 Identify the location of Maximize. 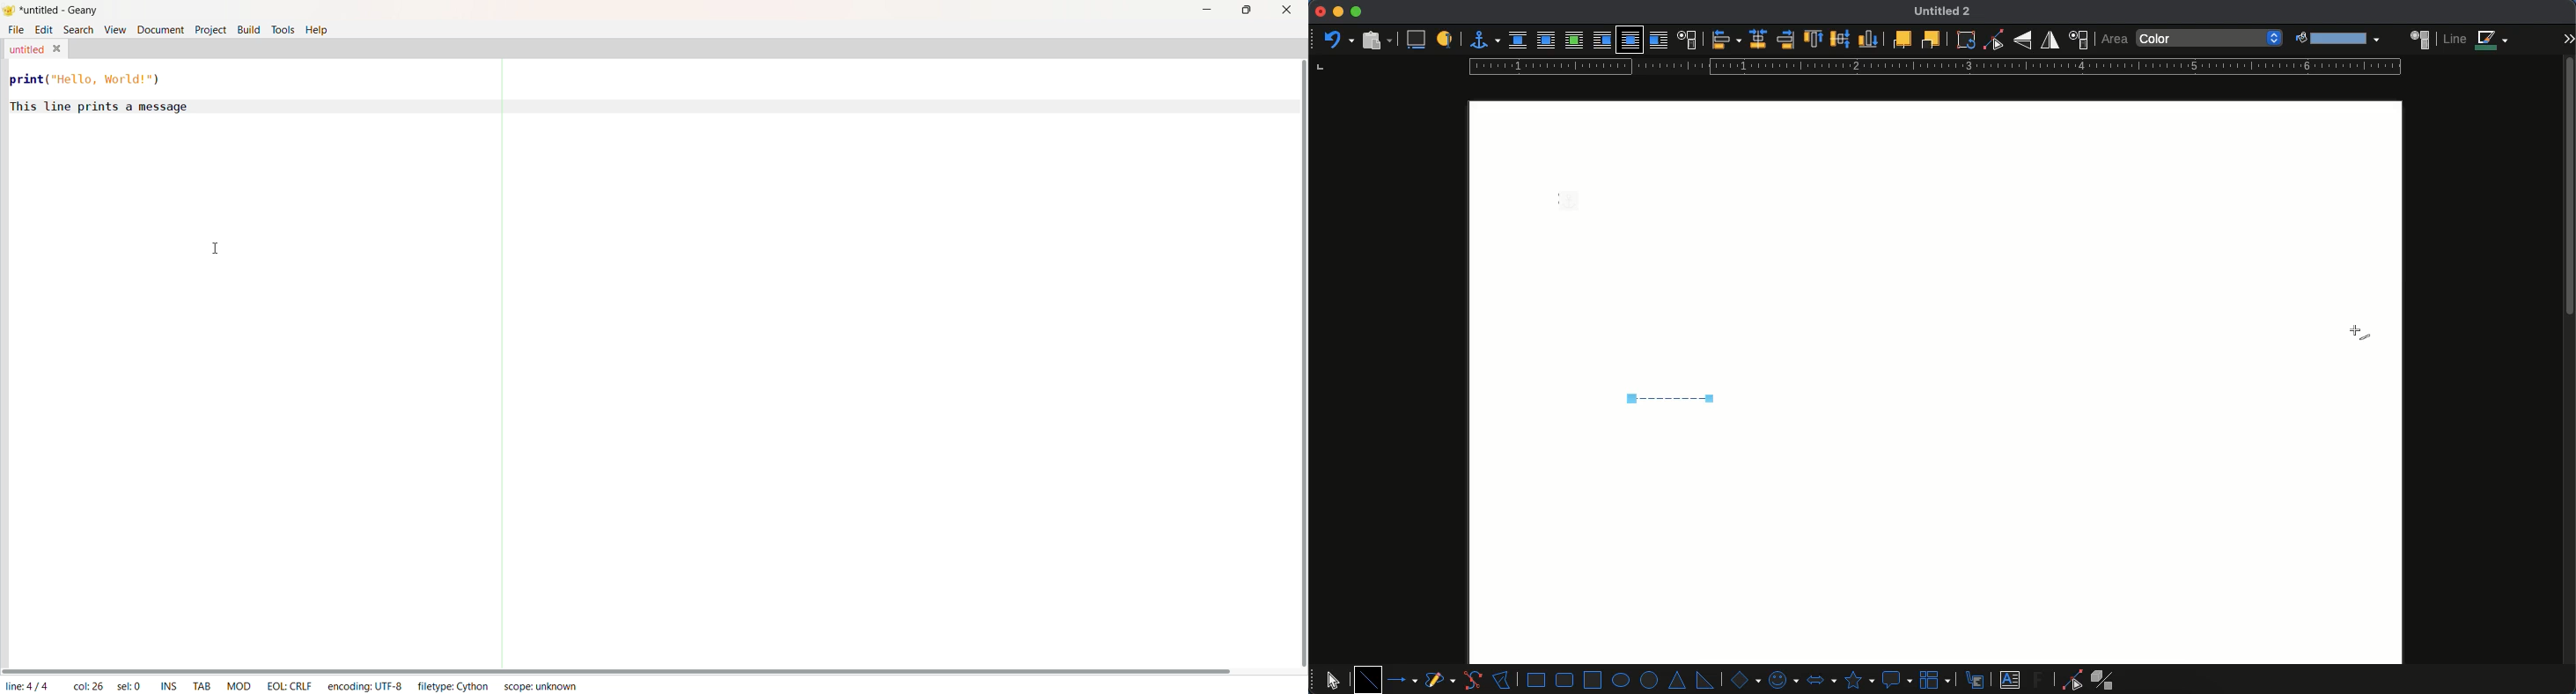
(1247, 10).